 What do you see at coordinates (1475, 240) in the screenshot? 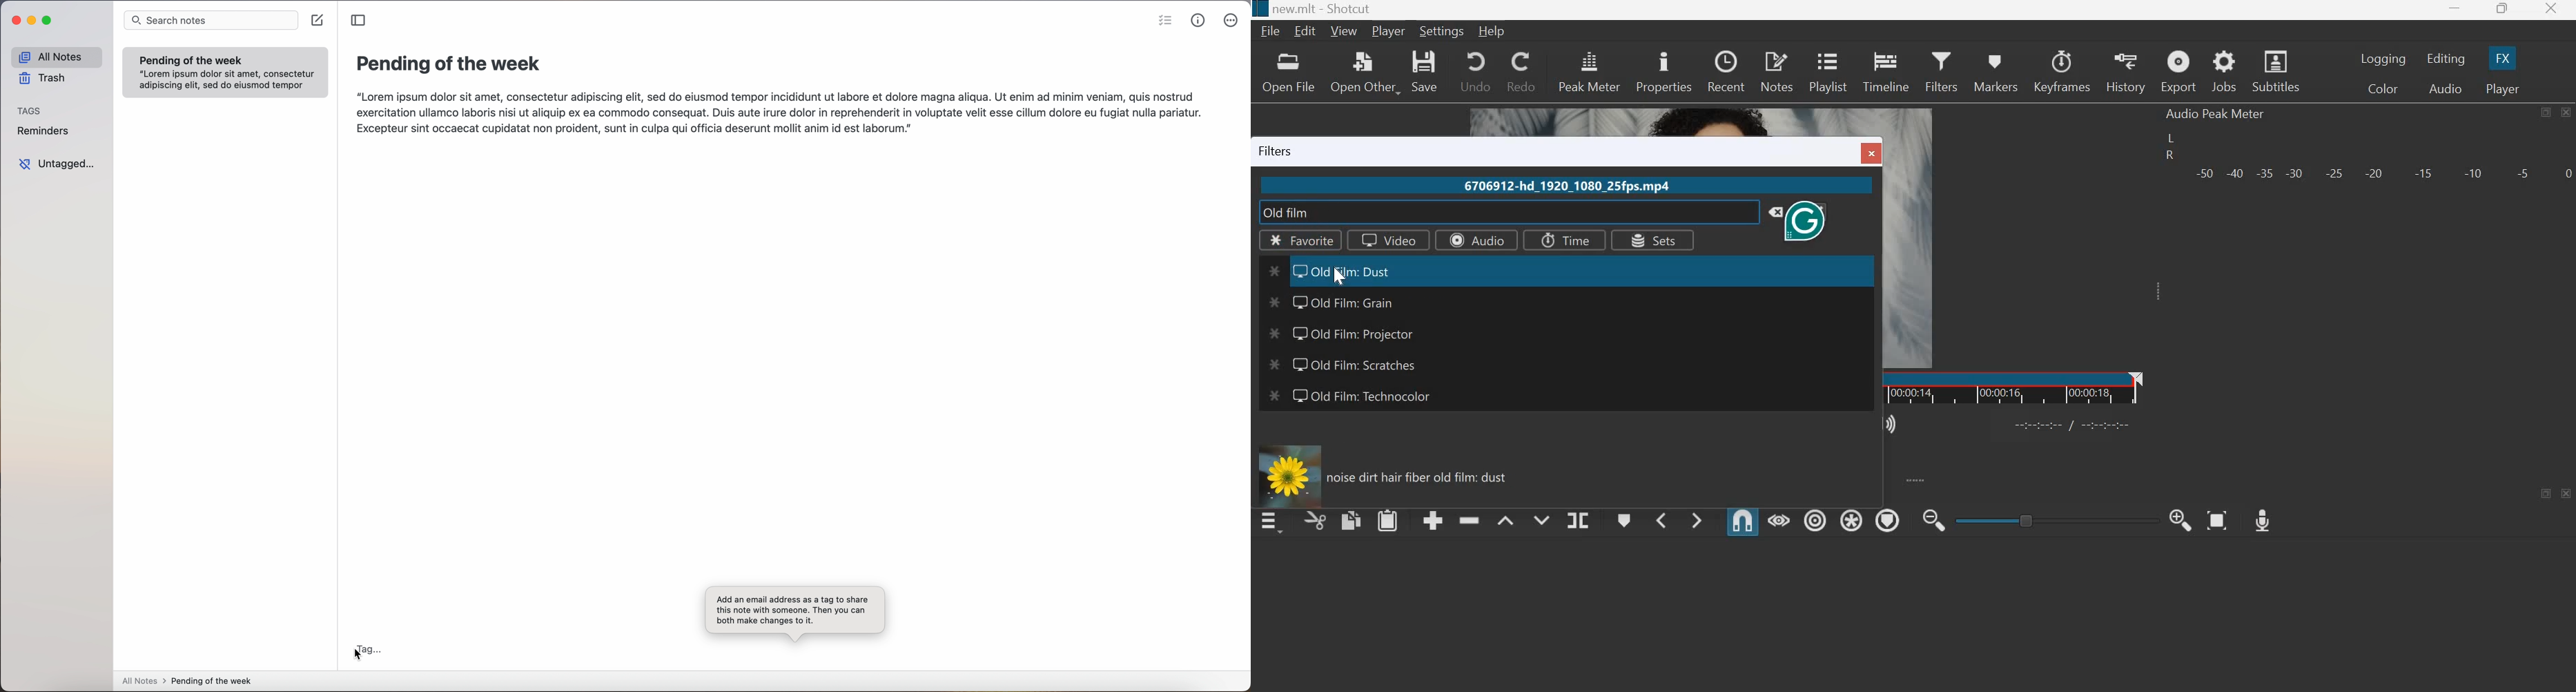
I see `Audio` at bounding box center [1475, 240].